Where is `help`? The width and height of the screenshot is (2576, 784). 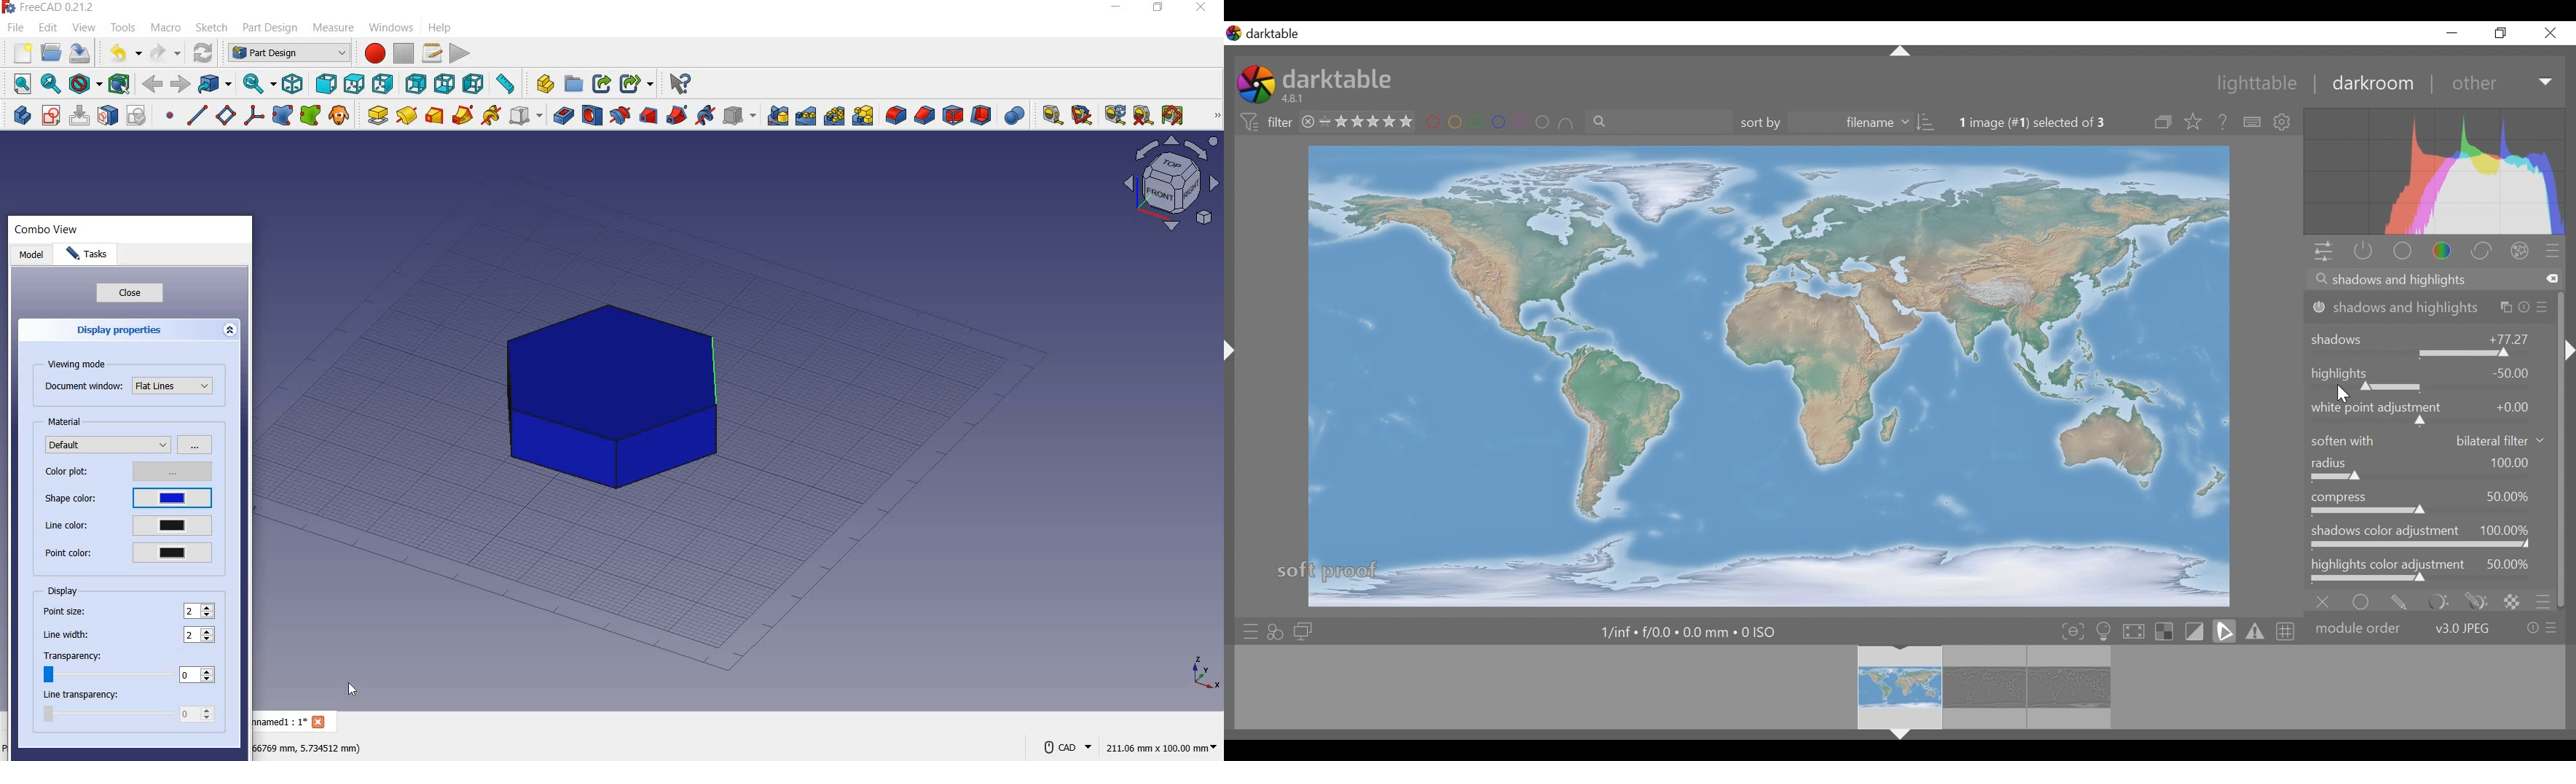
help is located at coordinates (2222, 122).